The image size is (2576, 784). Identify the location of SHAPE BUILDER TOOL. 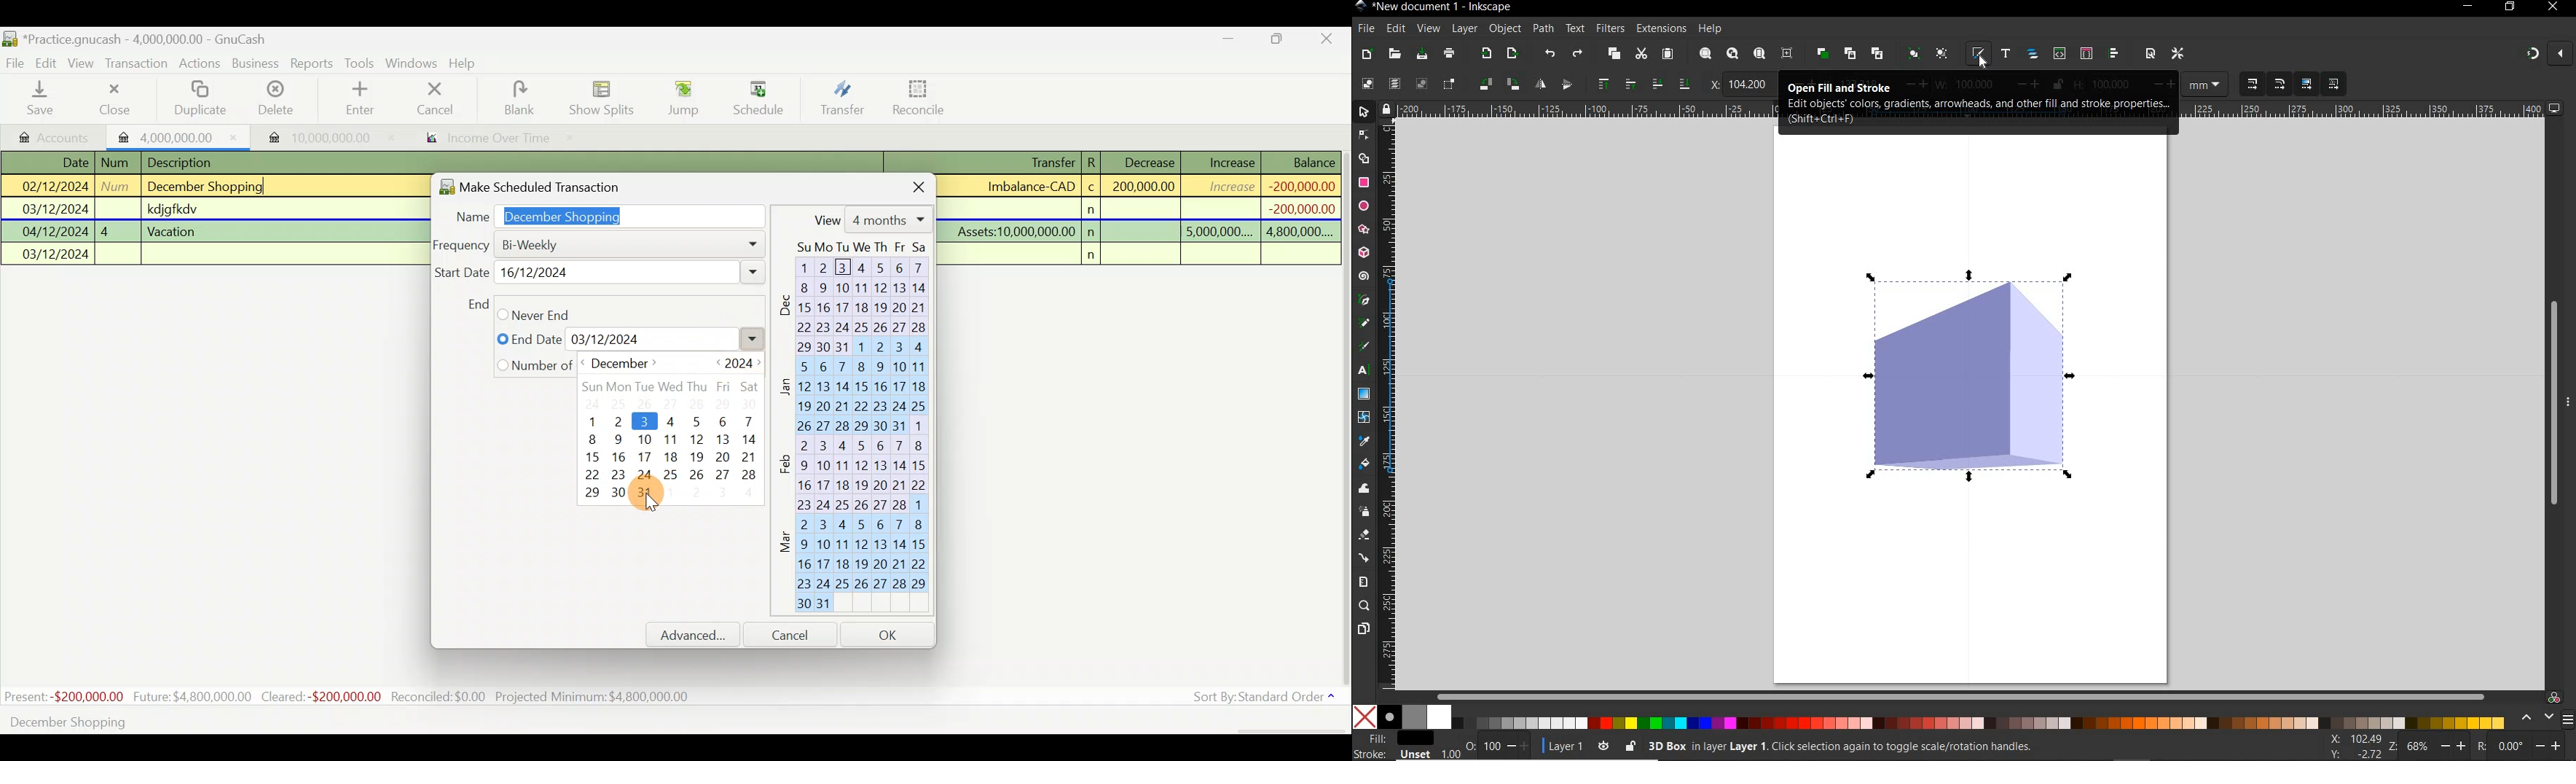
(1363, 159).